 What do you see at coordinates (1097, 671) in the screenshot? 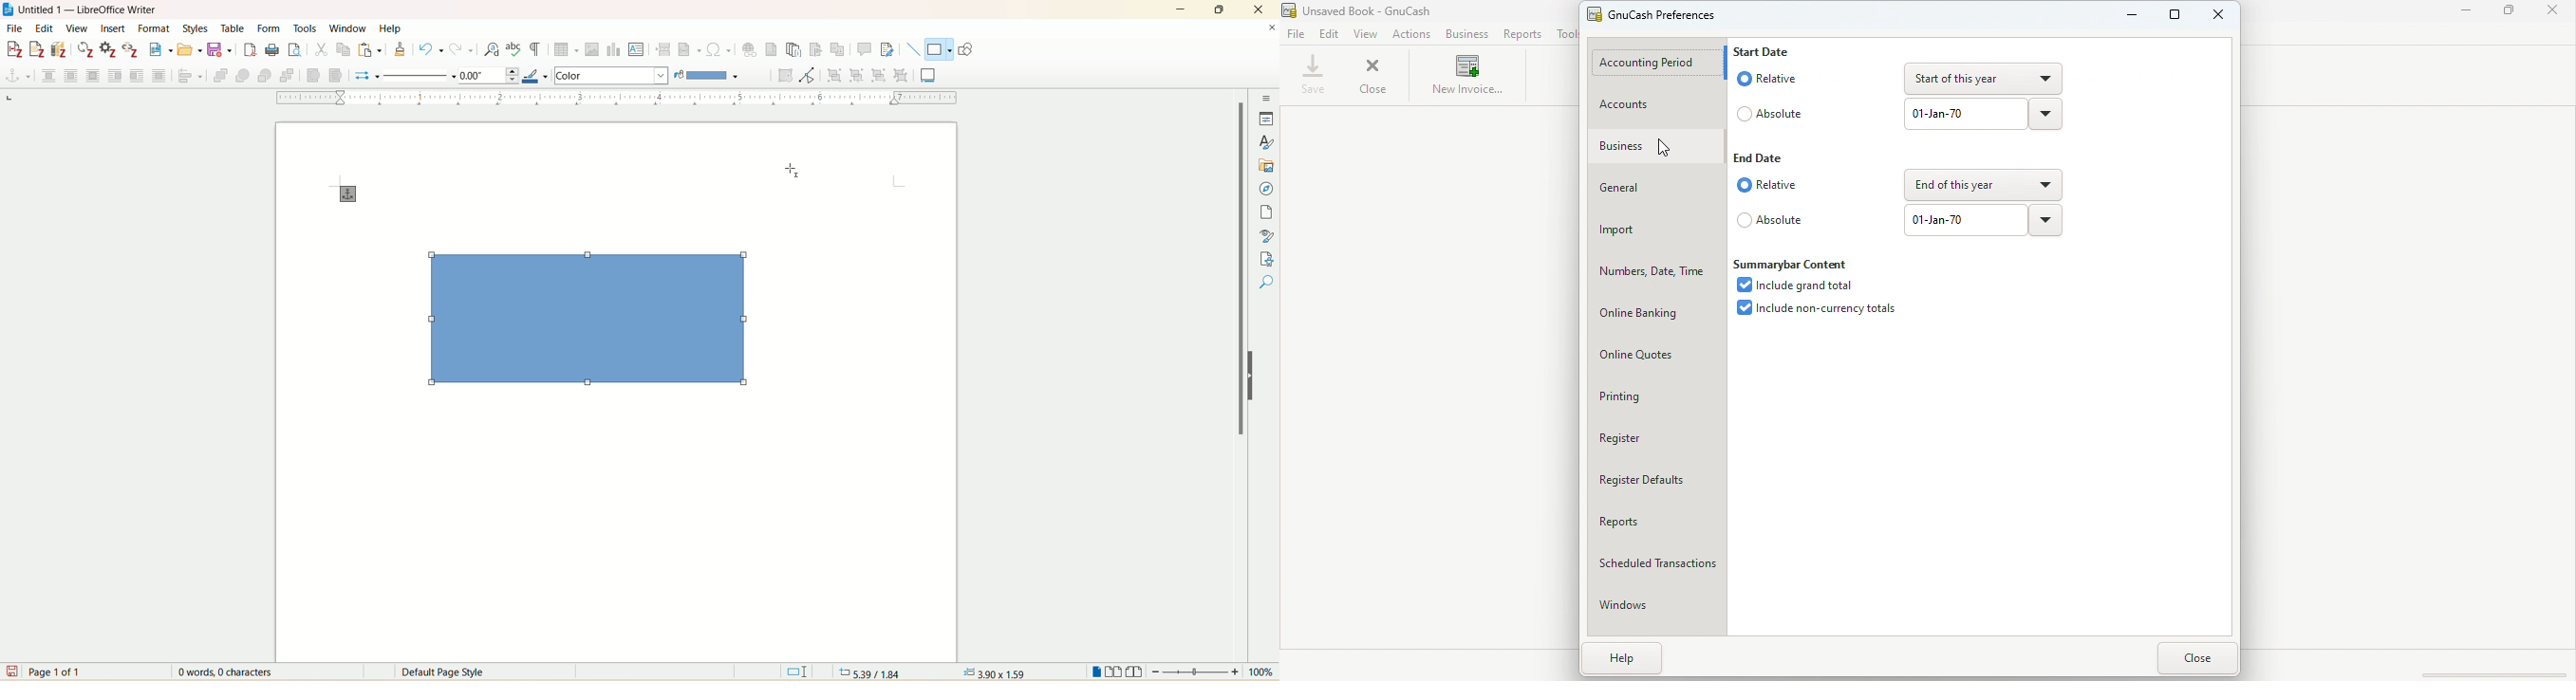
I see `single page view` at bounding box center [1097, 671].